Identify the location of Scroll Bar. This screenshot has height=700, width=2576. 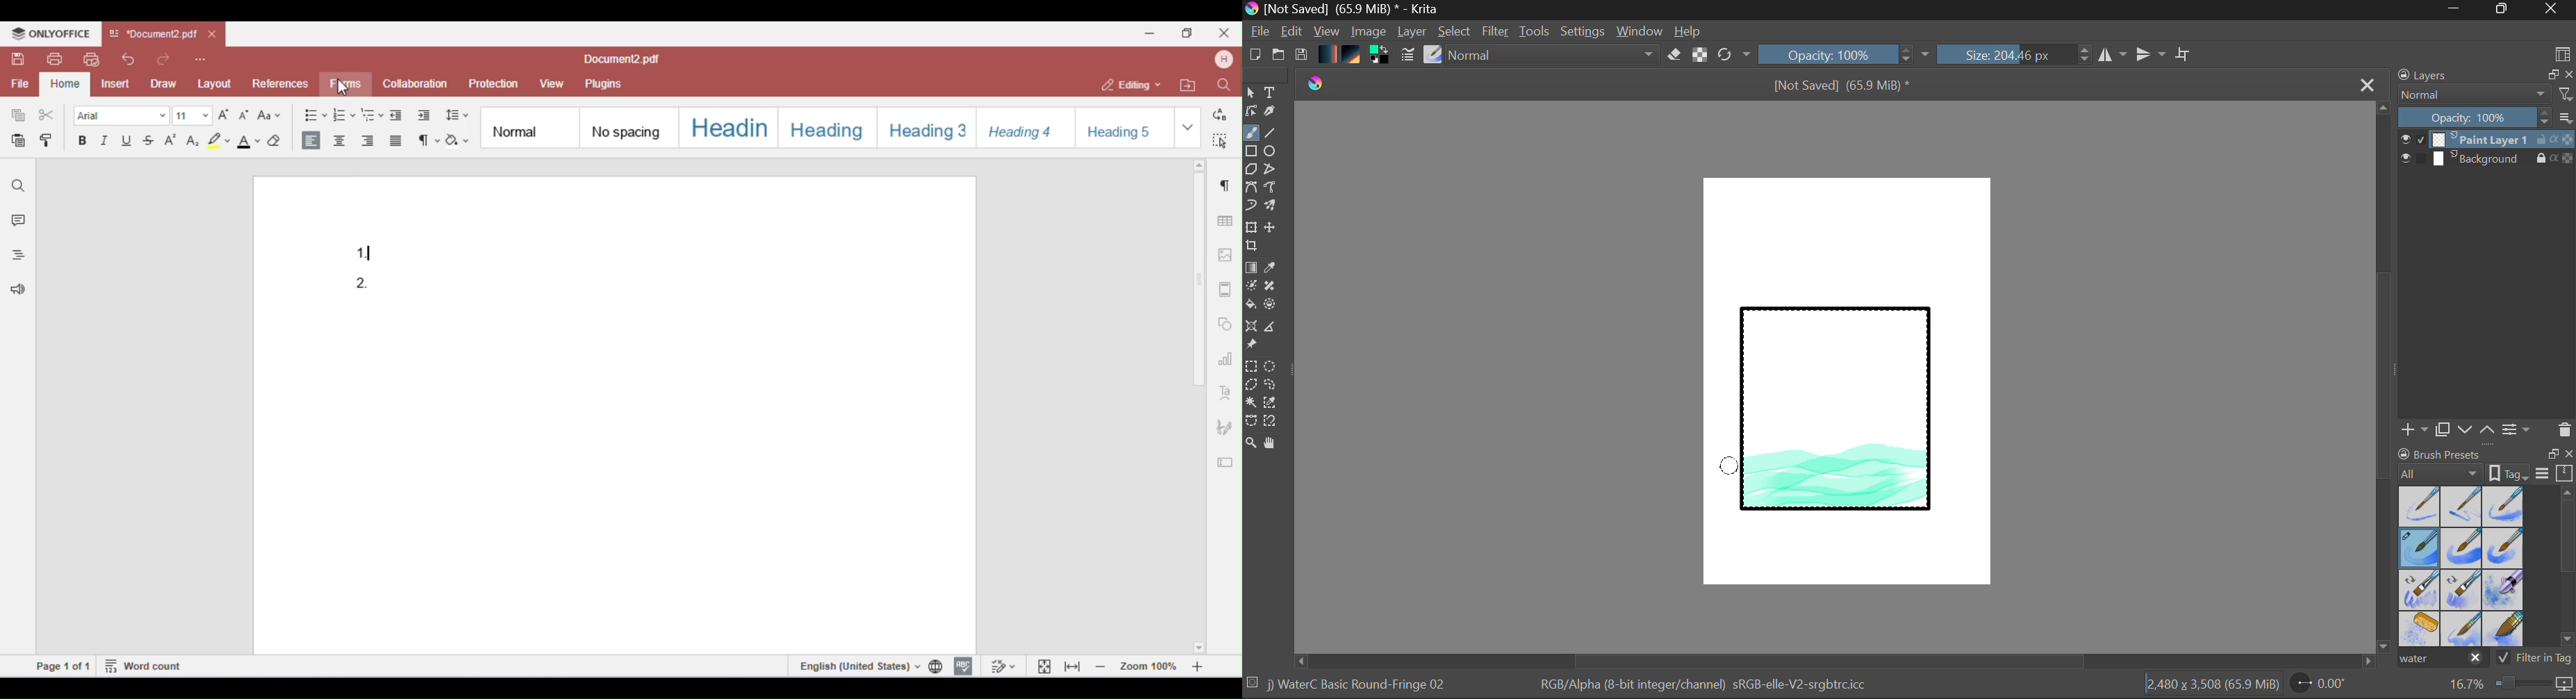
(2568, 569).